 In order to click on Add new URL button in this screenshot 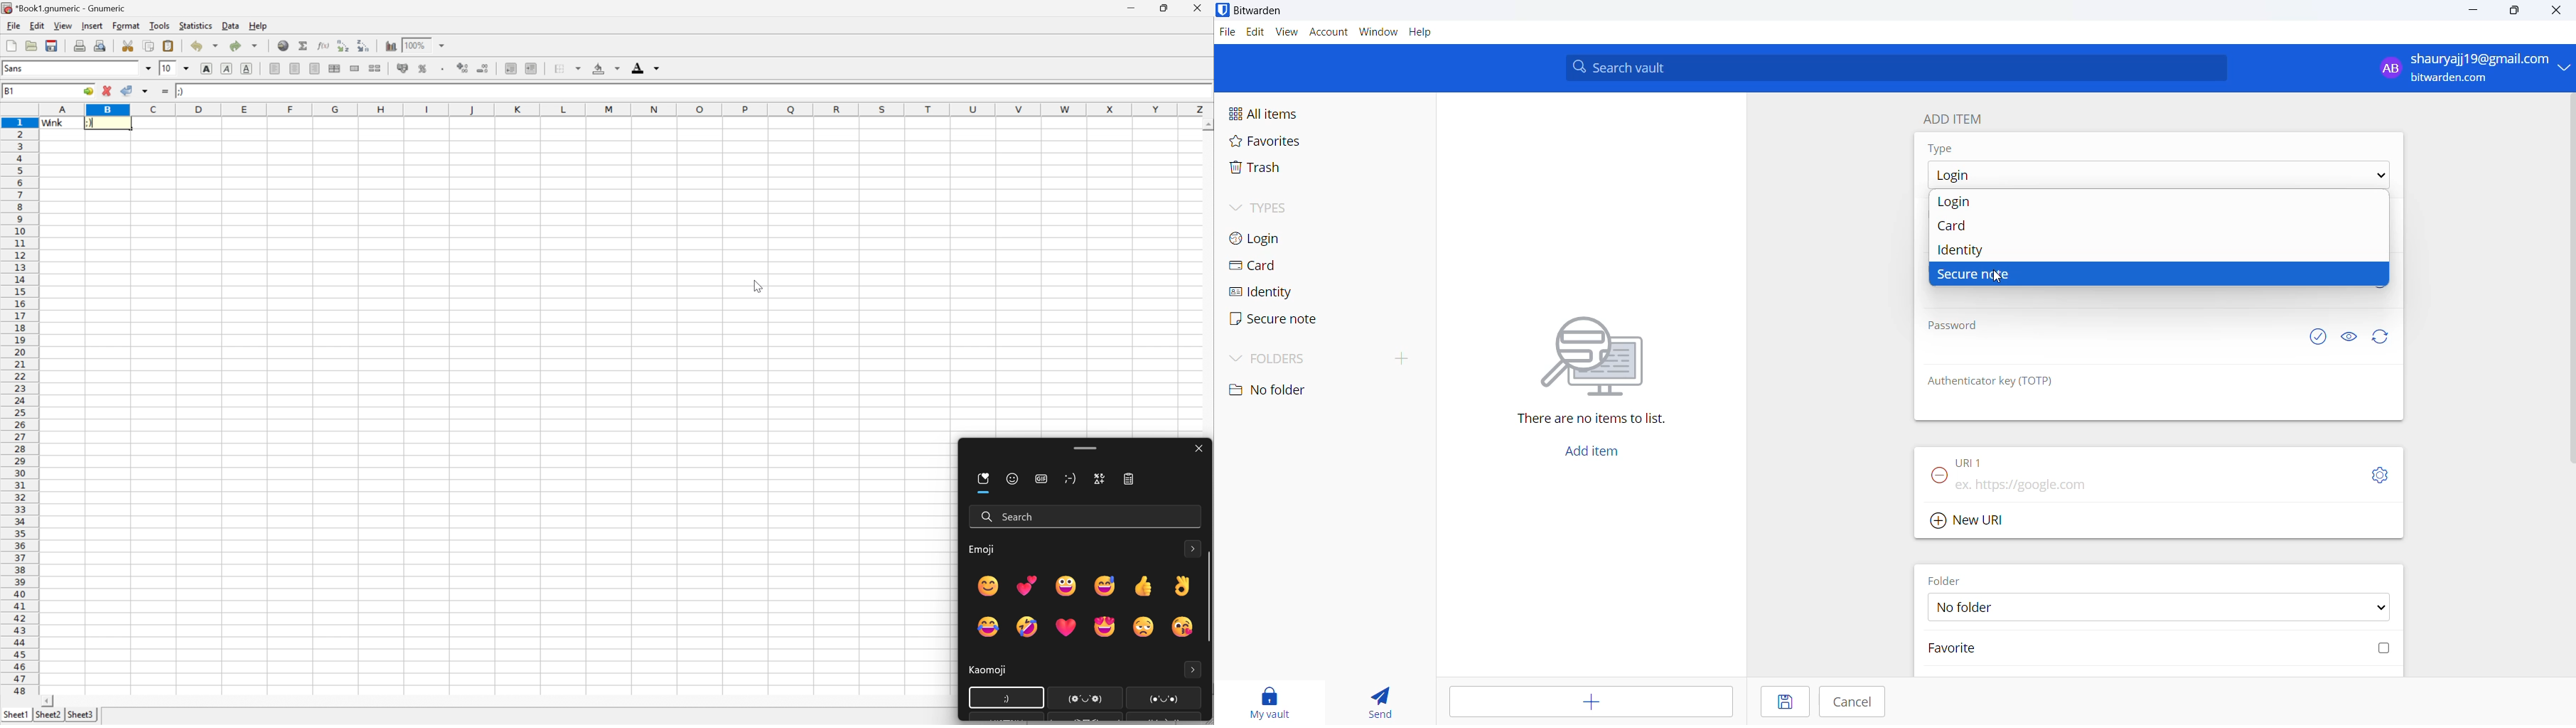, I will do `click(1962, 522)`.